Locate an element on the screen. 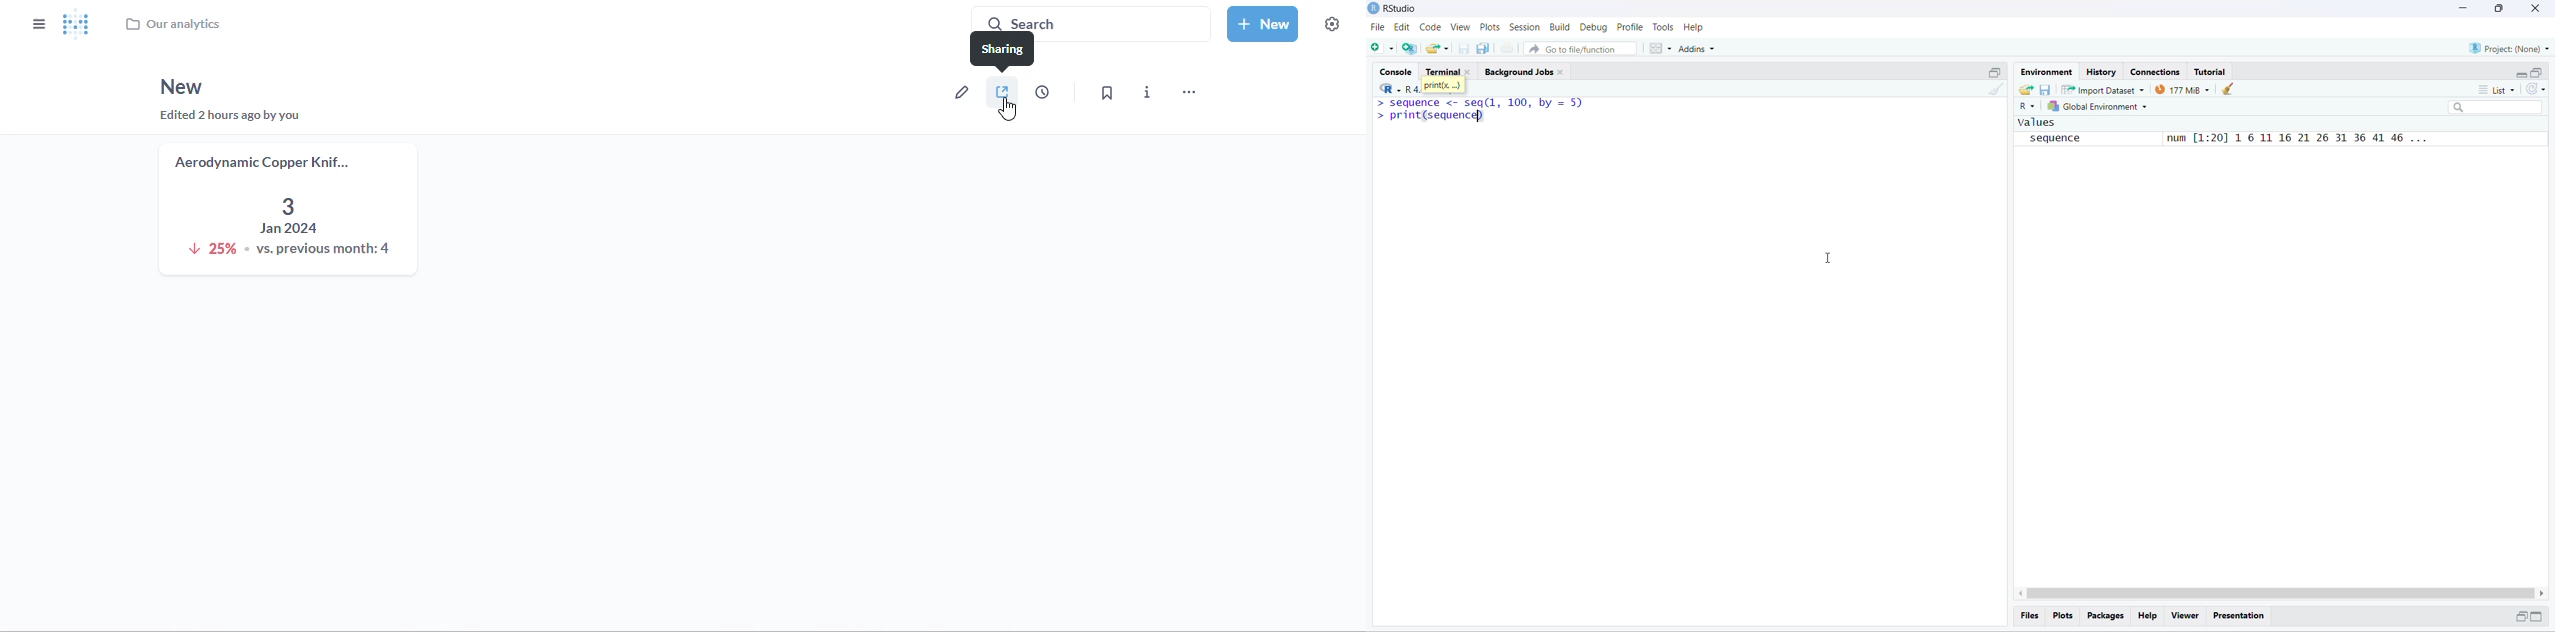  History  is located at coordinates (2102, 72).